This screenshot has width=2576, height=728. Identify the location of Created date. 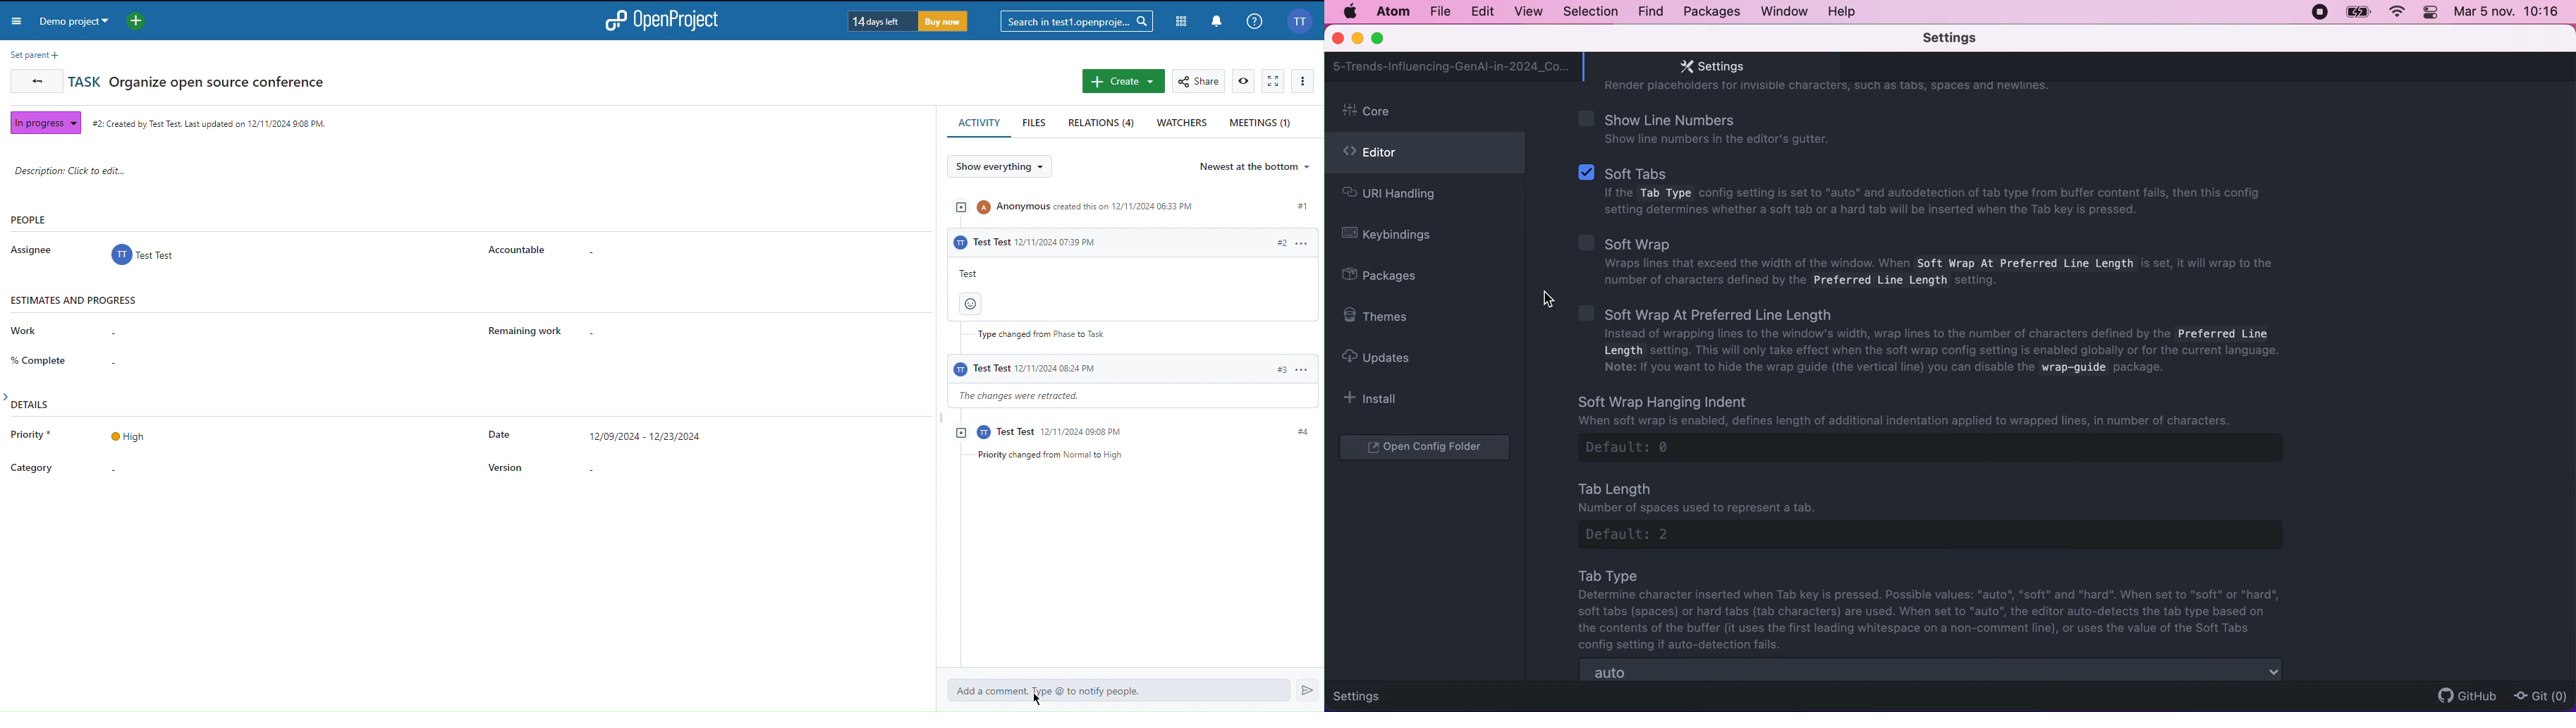
(211, 121).